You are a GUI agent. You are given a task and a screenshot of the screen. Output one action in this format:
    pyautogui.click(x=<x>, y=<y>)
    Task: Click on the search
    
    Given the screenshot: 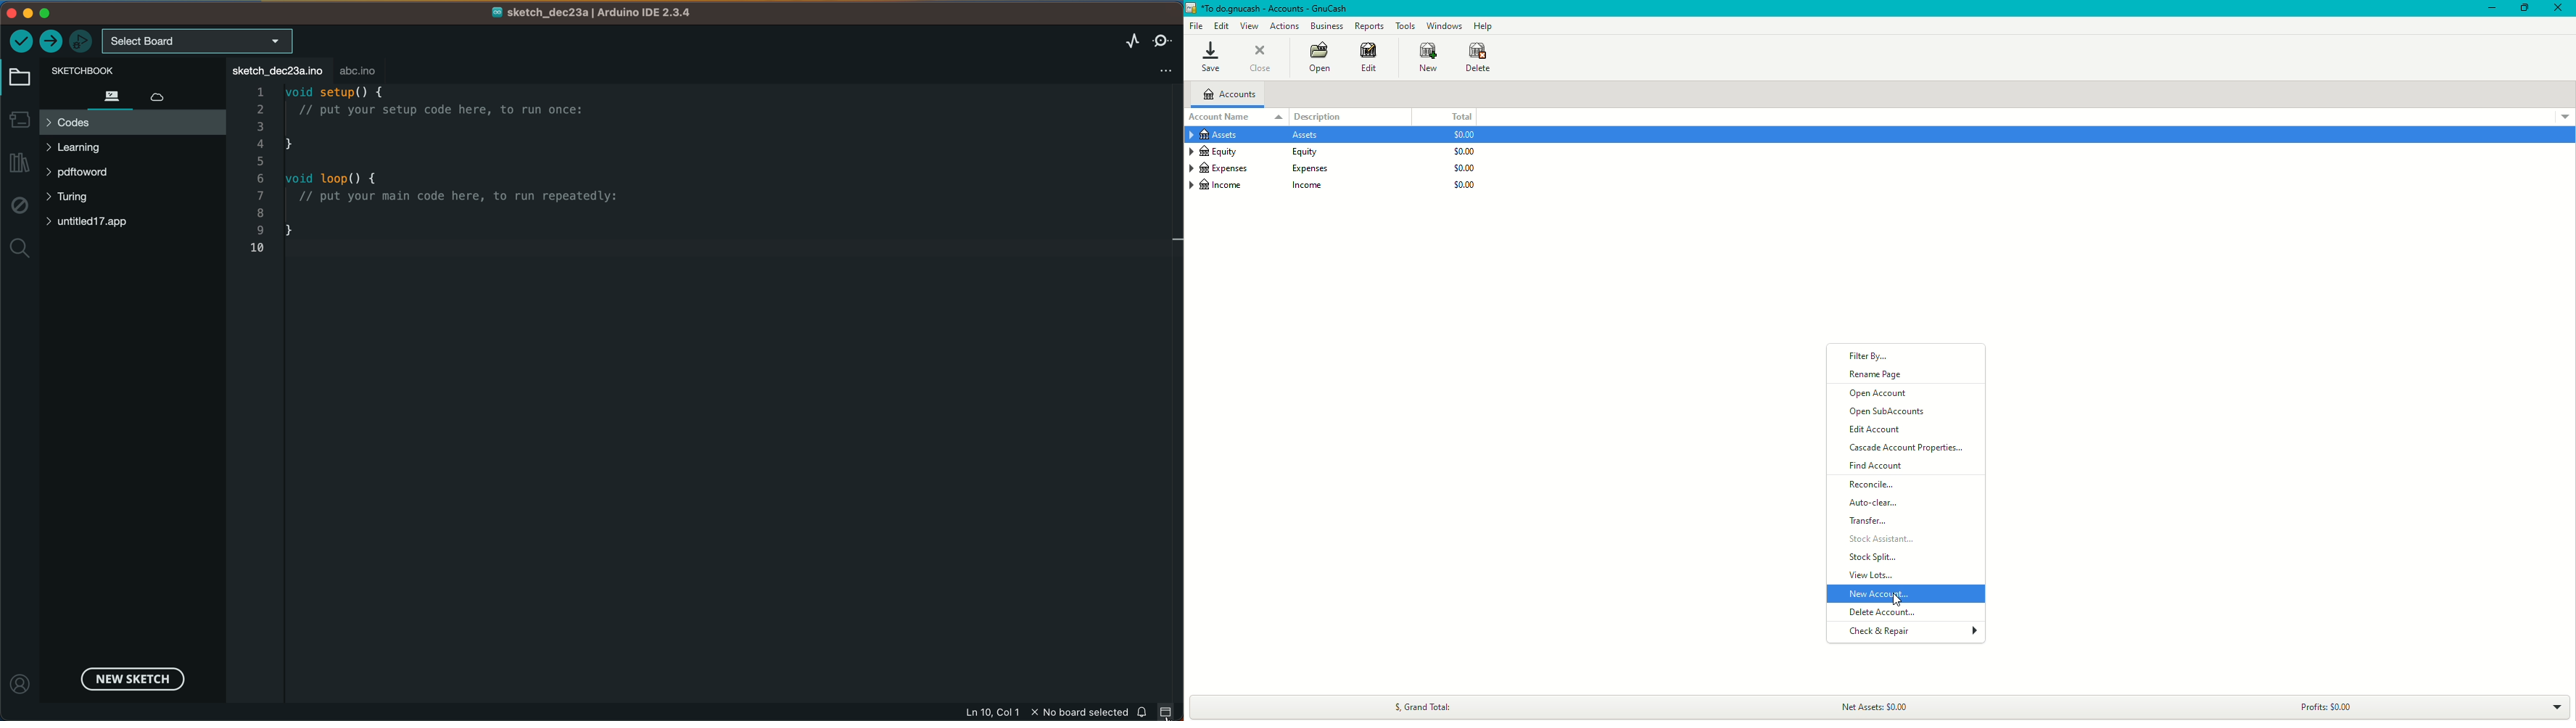 What is the action you would take?
    pyautogui.click(x=19, y=248)
    